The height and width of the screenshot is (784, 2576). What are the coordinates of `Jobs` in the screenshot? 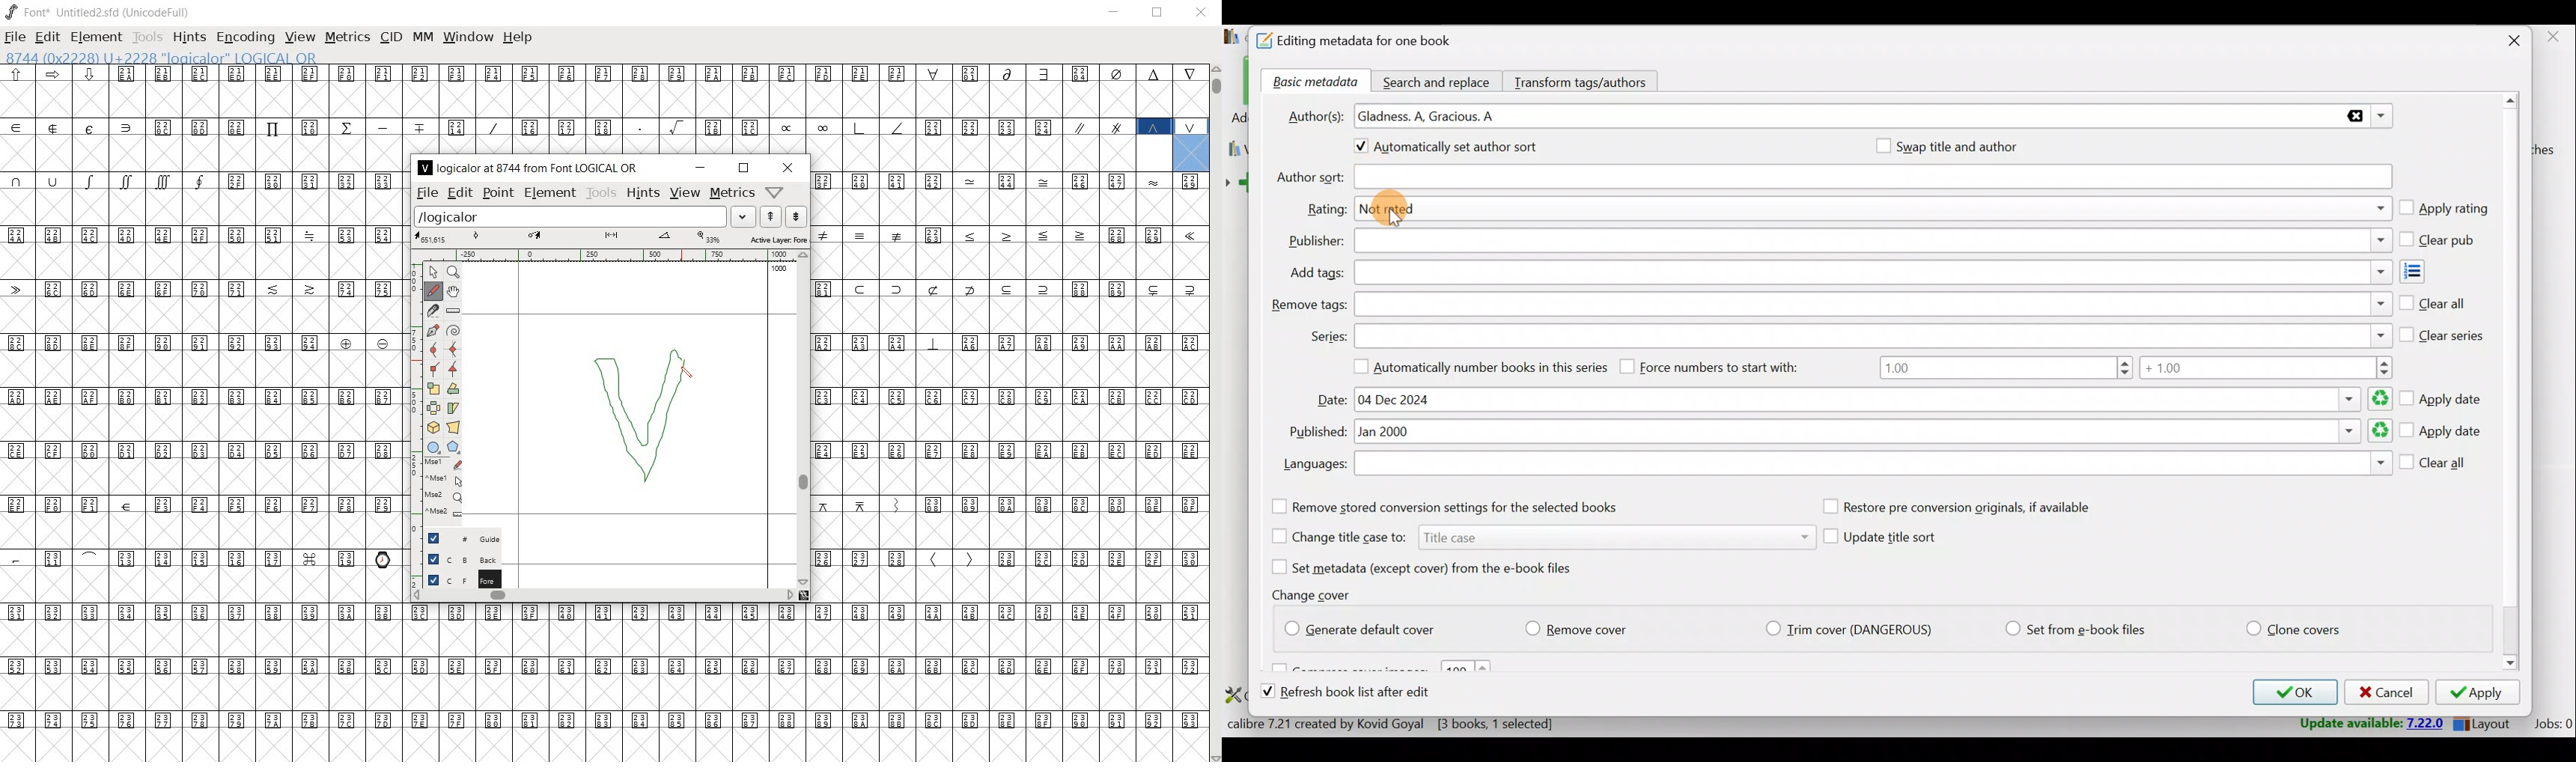 It's located at (2553, 723).